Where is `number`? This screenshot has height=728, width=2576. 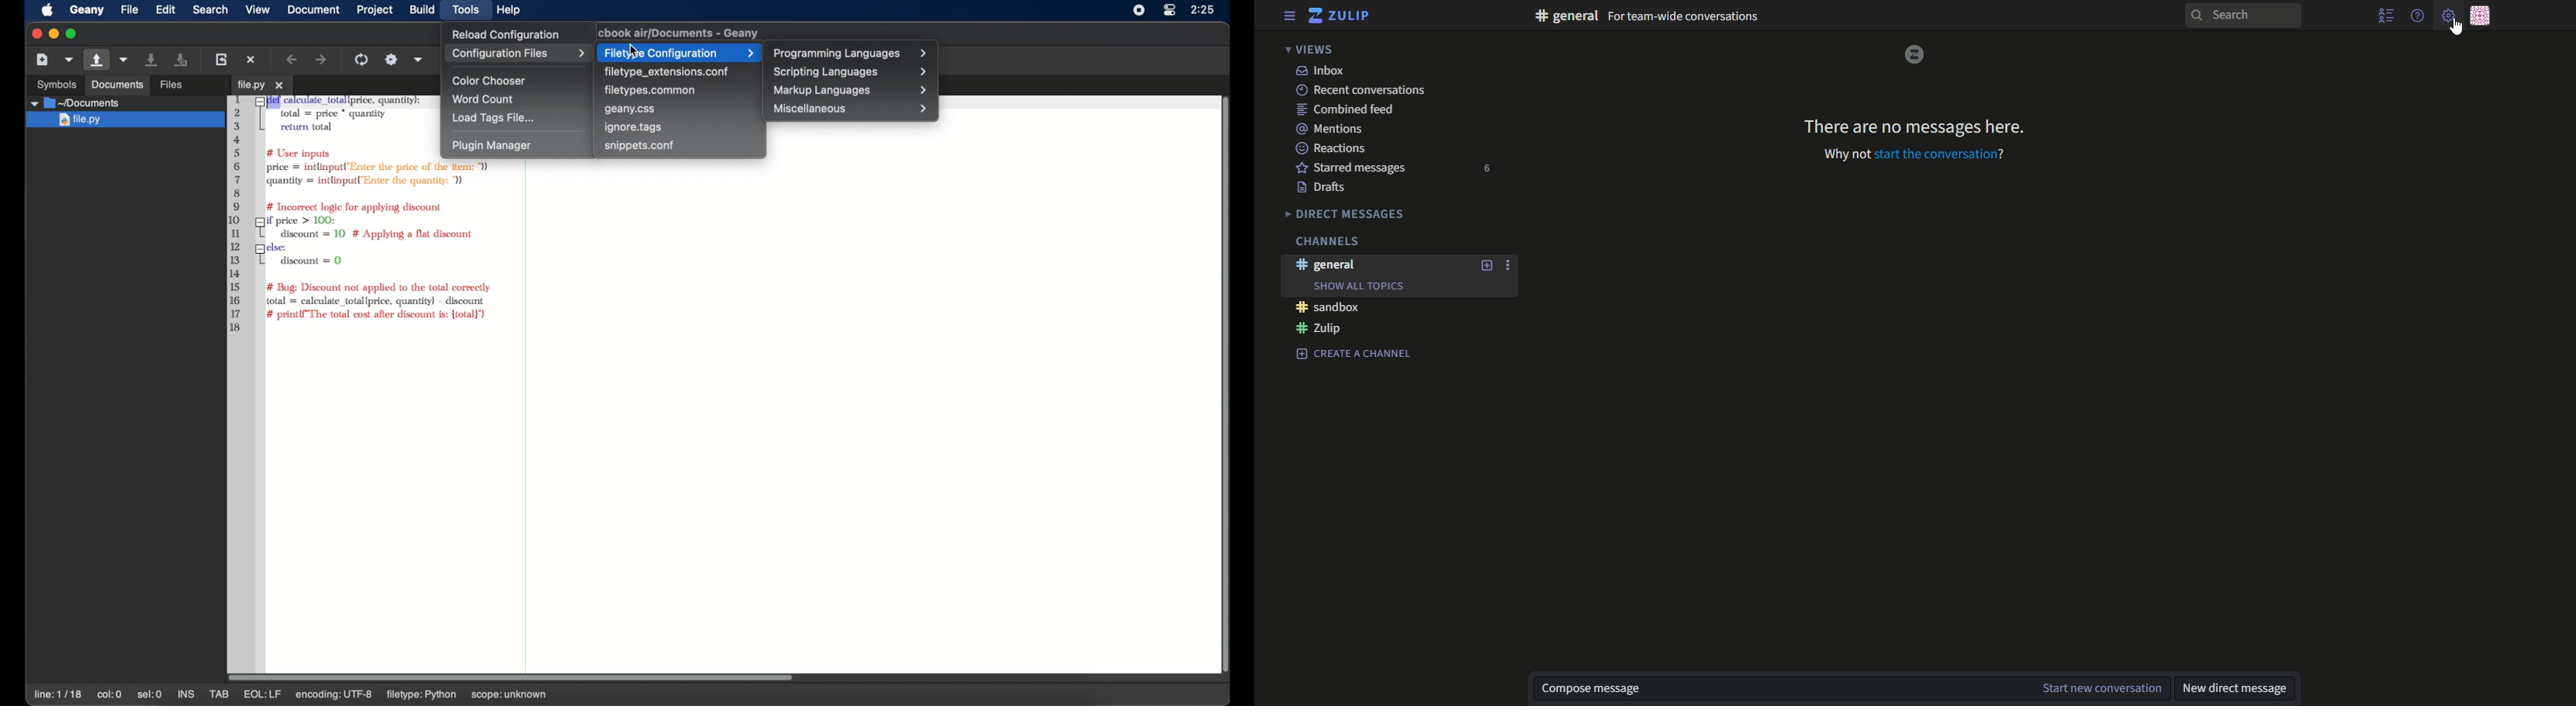 number is located at coordinates (1490, 168).